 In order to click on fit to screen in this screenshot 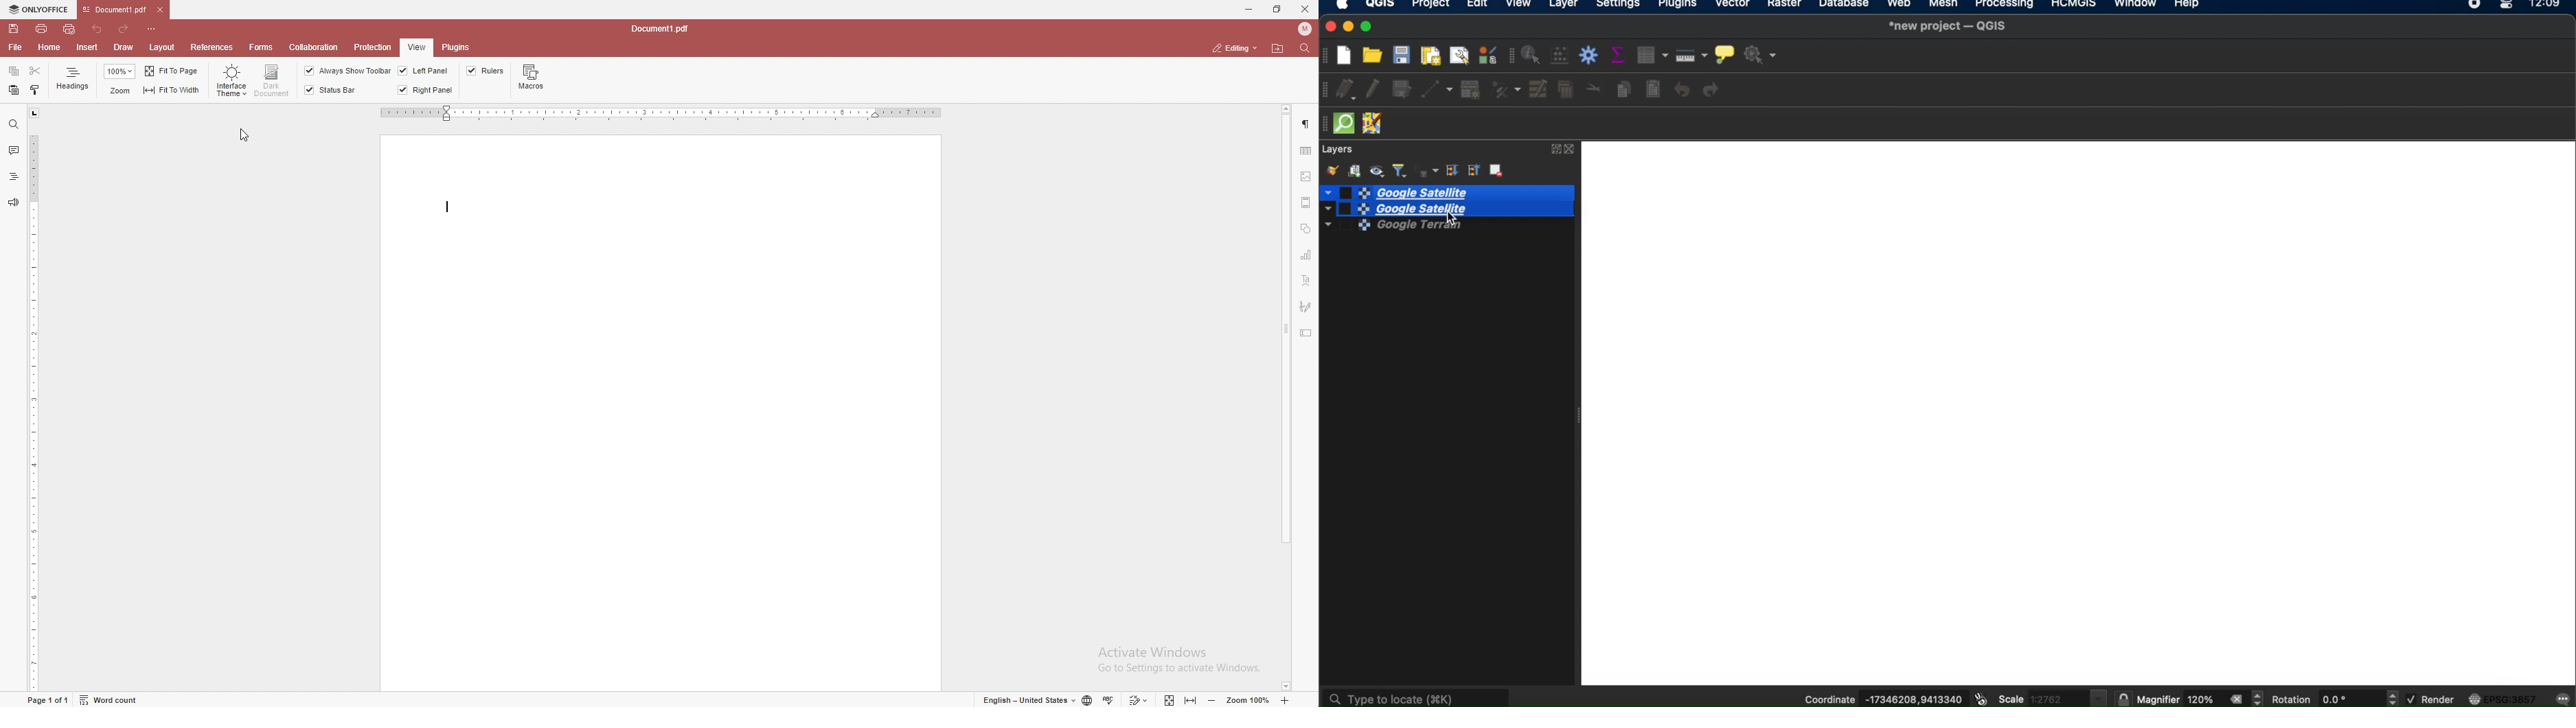, I will do `click(1172, 700)`.